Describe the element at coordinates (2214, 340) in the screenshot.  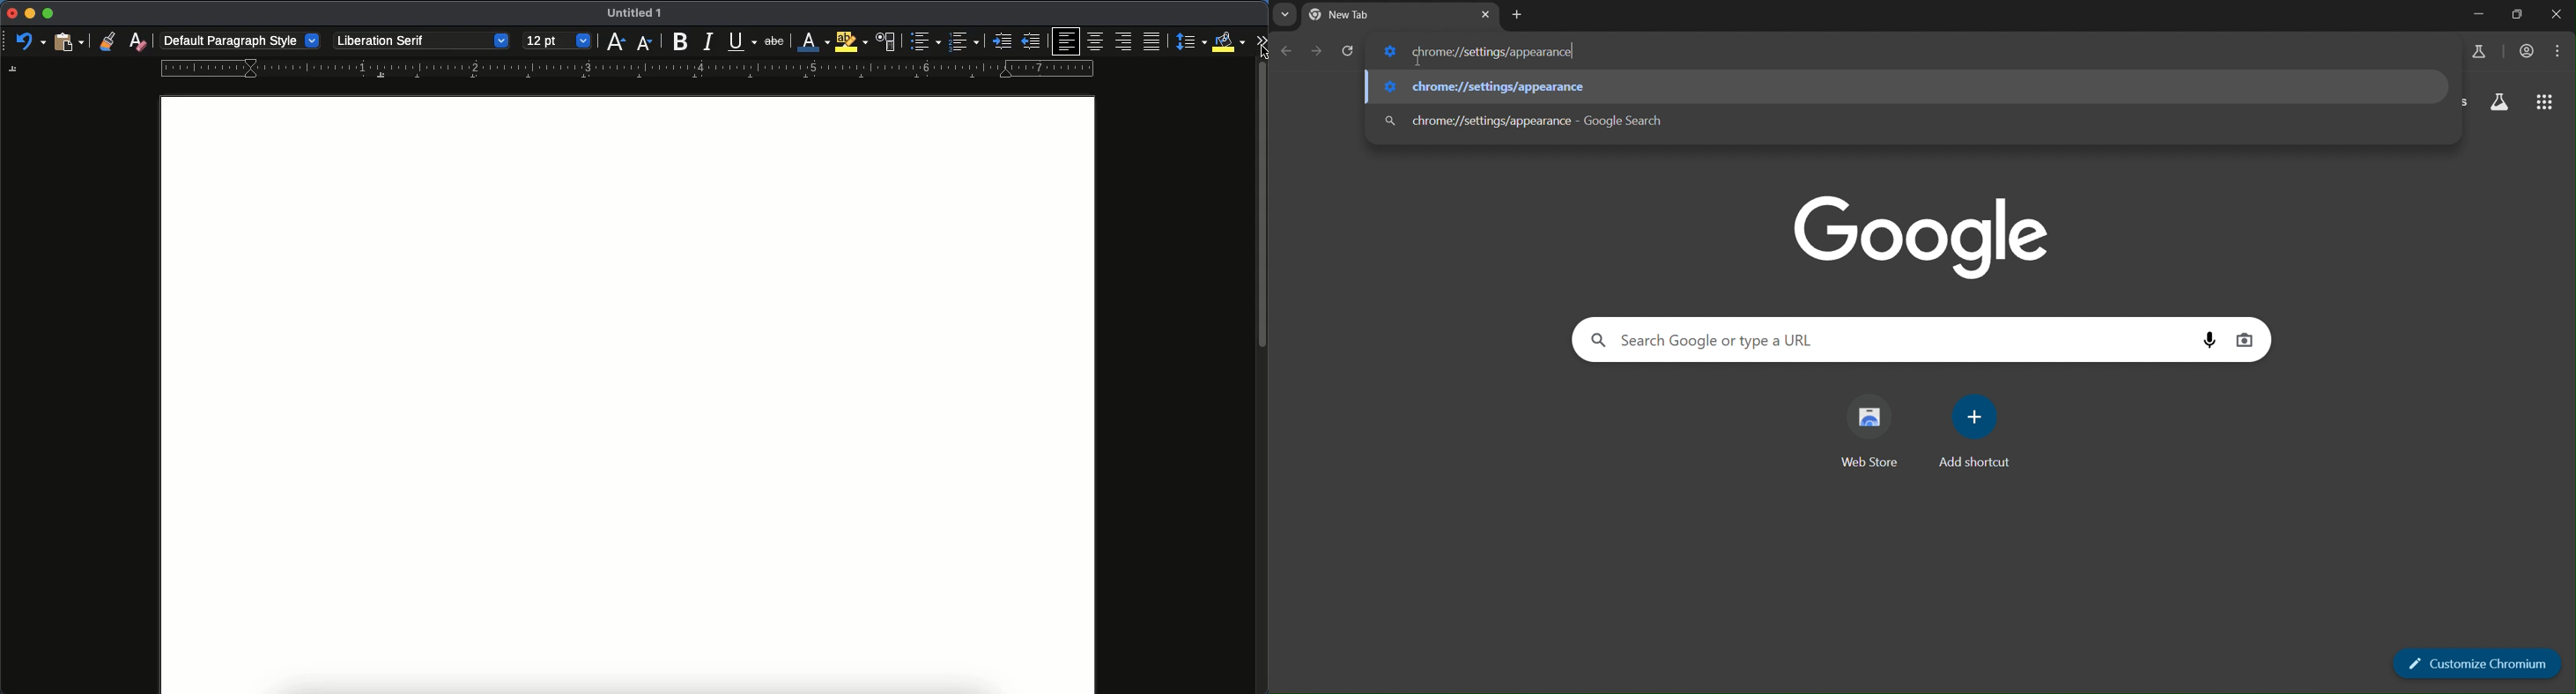
I see `voice search` at that location.